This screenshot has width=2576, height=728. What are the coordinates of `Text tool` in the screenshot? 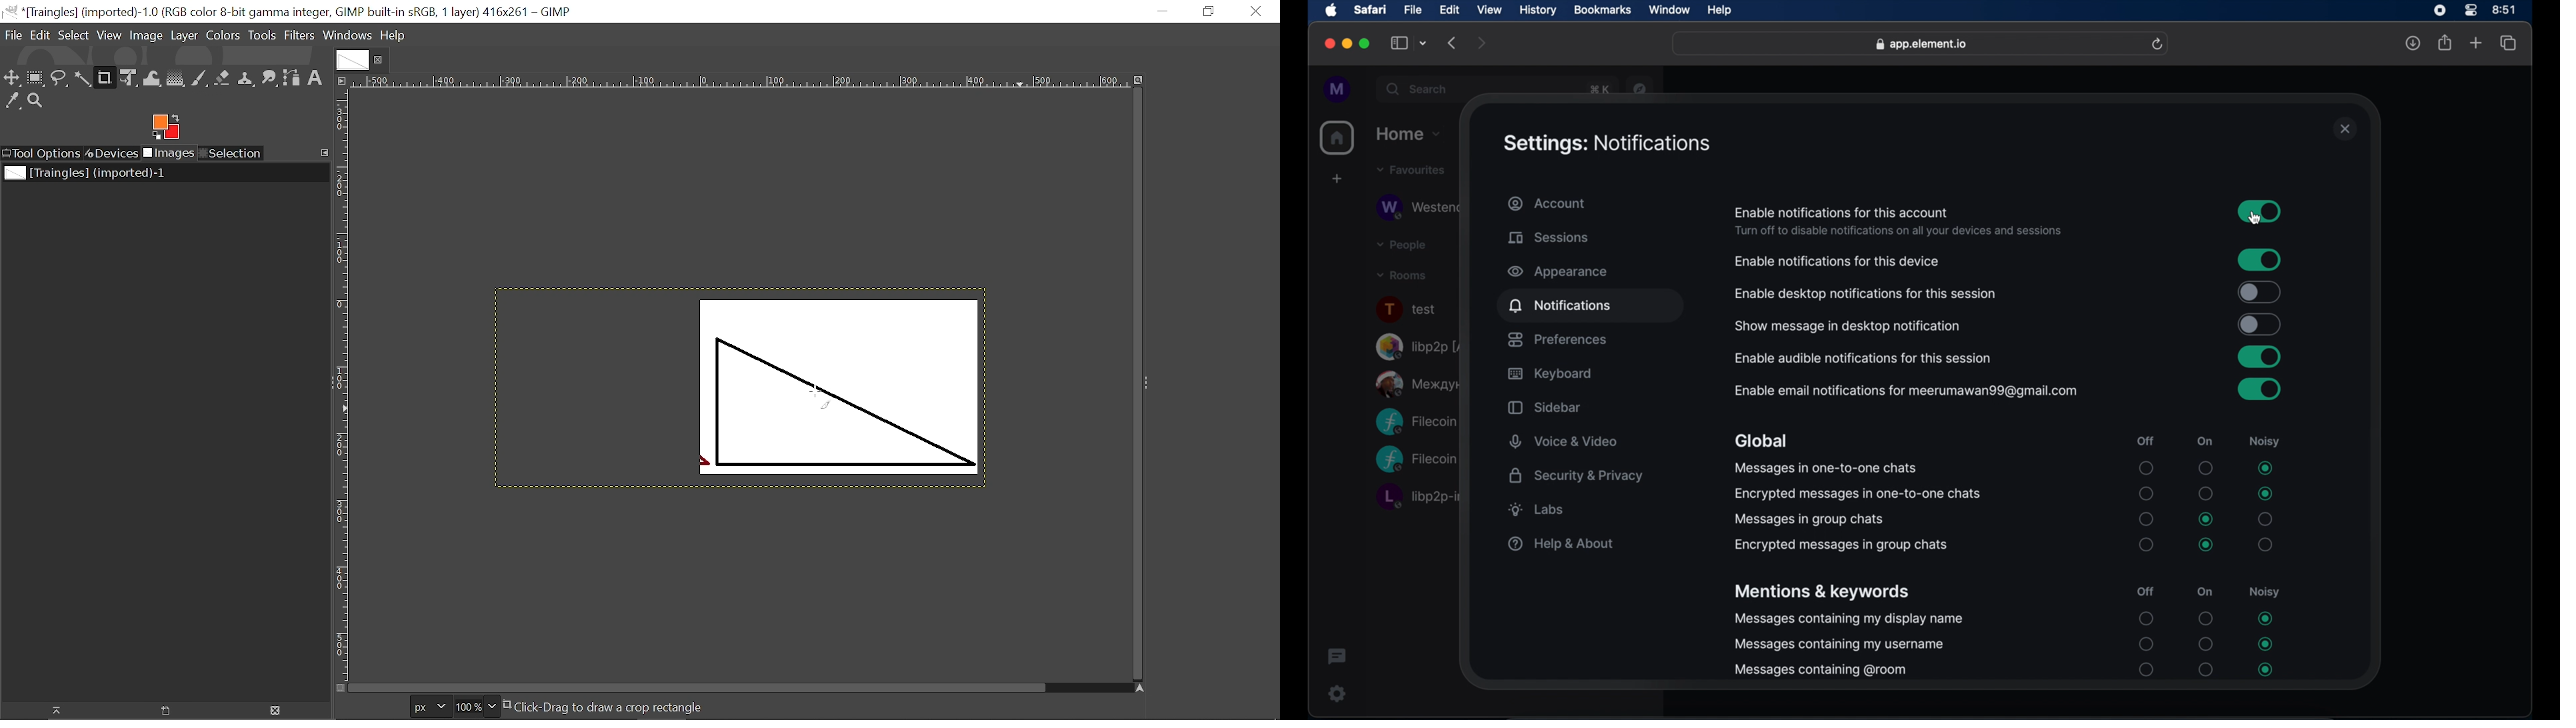 It's located at (315, 79).